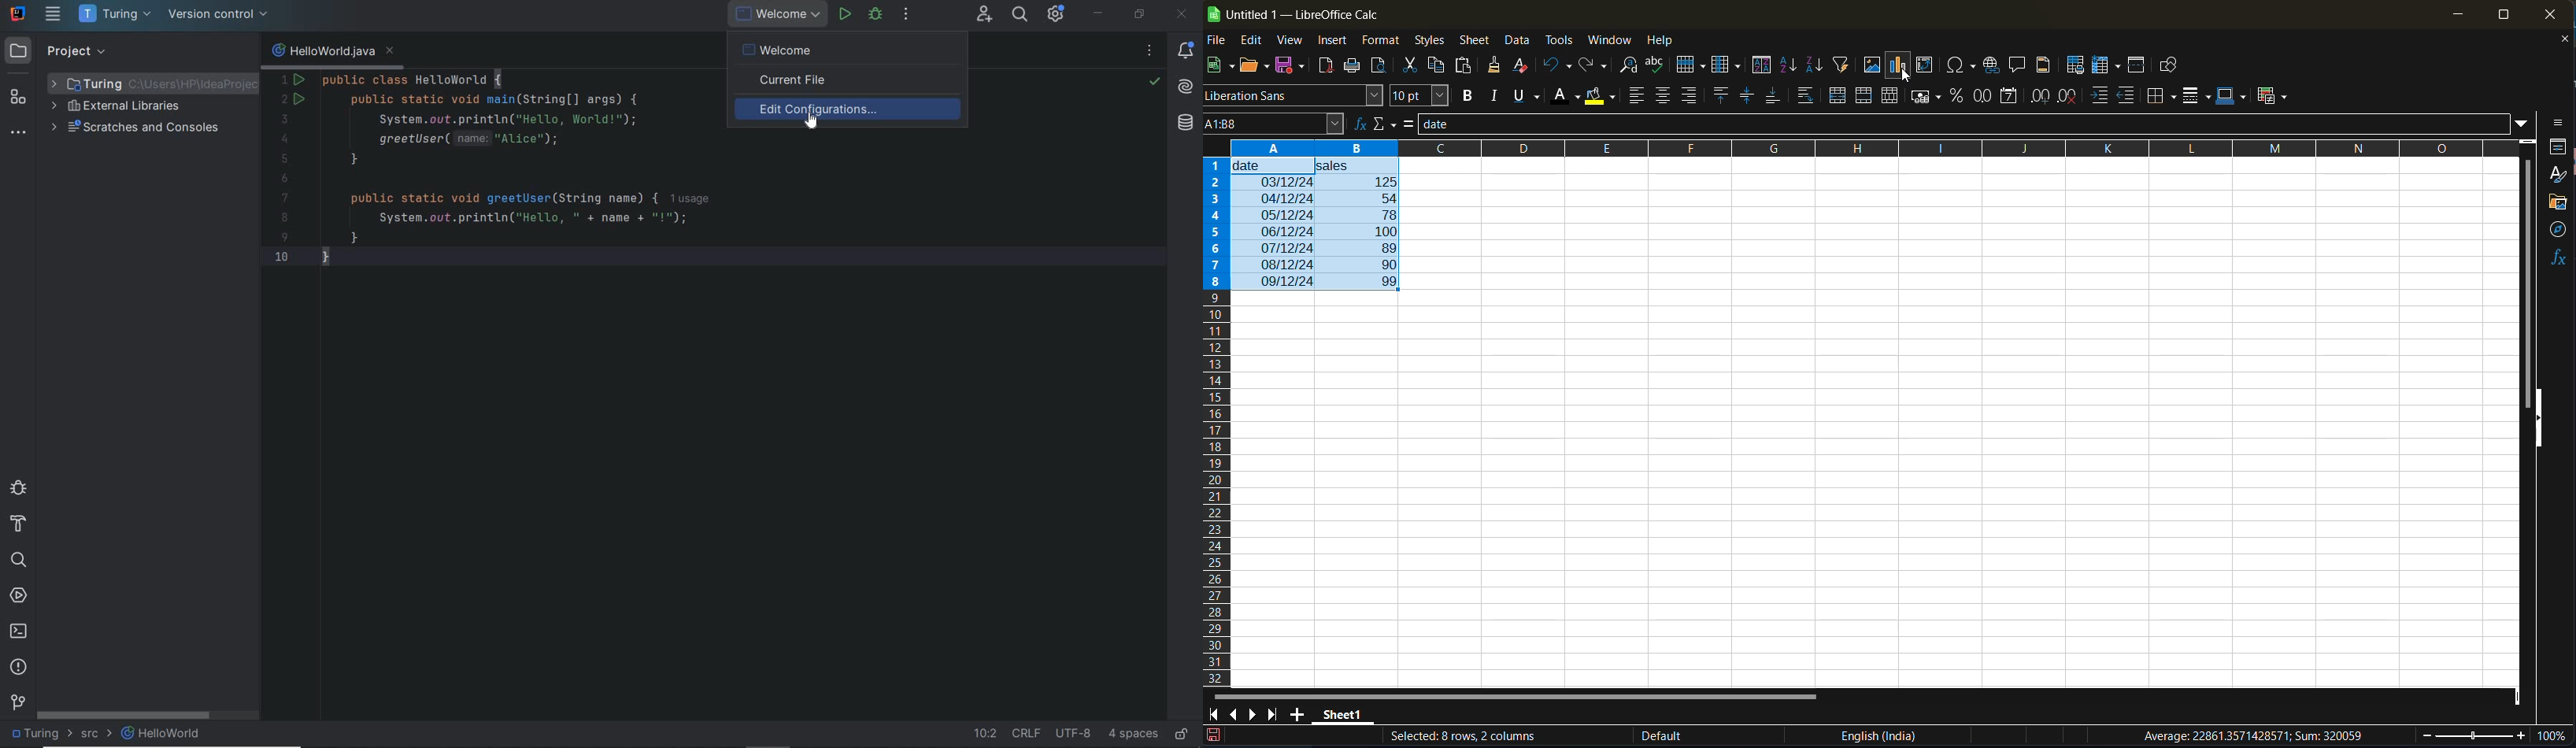 Image resolution: width=2576 pixels, height=756 pixels. What do you see at coordinates (1570, 94) in the screenshot?
I see `font color` at bounding box center [1570, 94].